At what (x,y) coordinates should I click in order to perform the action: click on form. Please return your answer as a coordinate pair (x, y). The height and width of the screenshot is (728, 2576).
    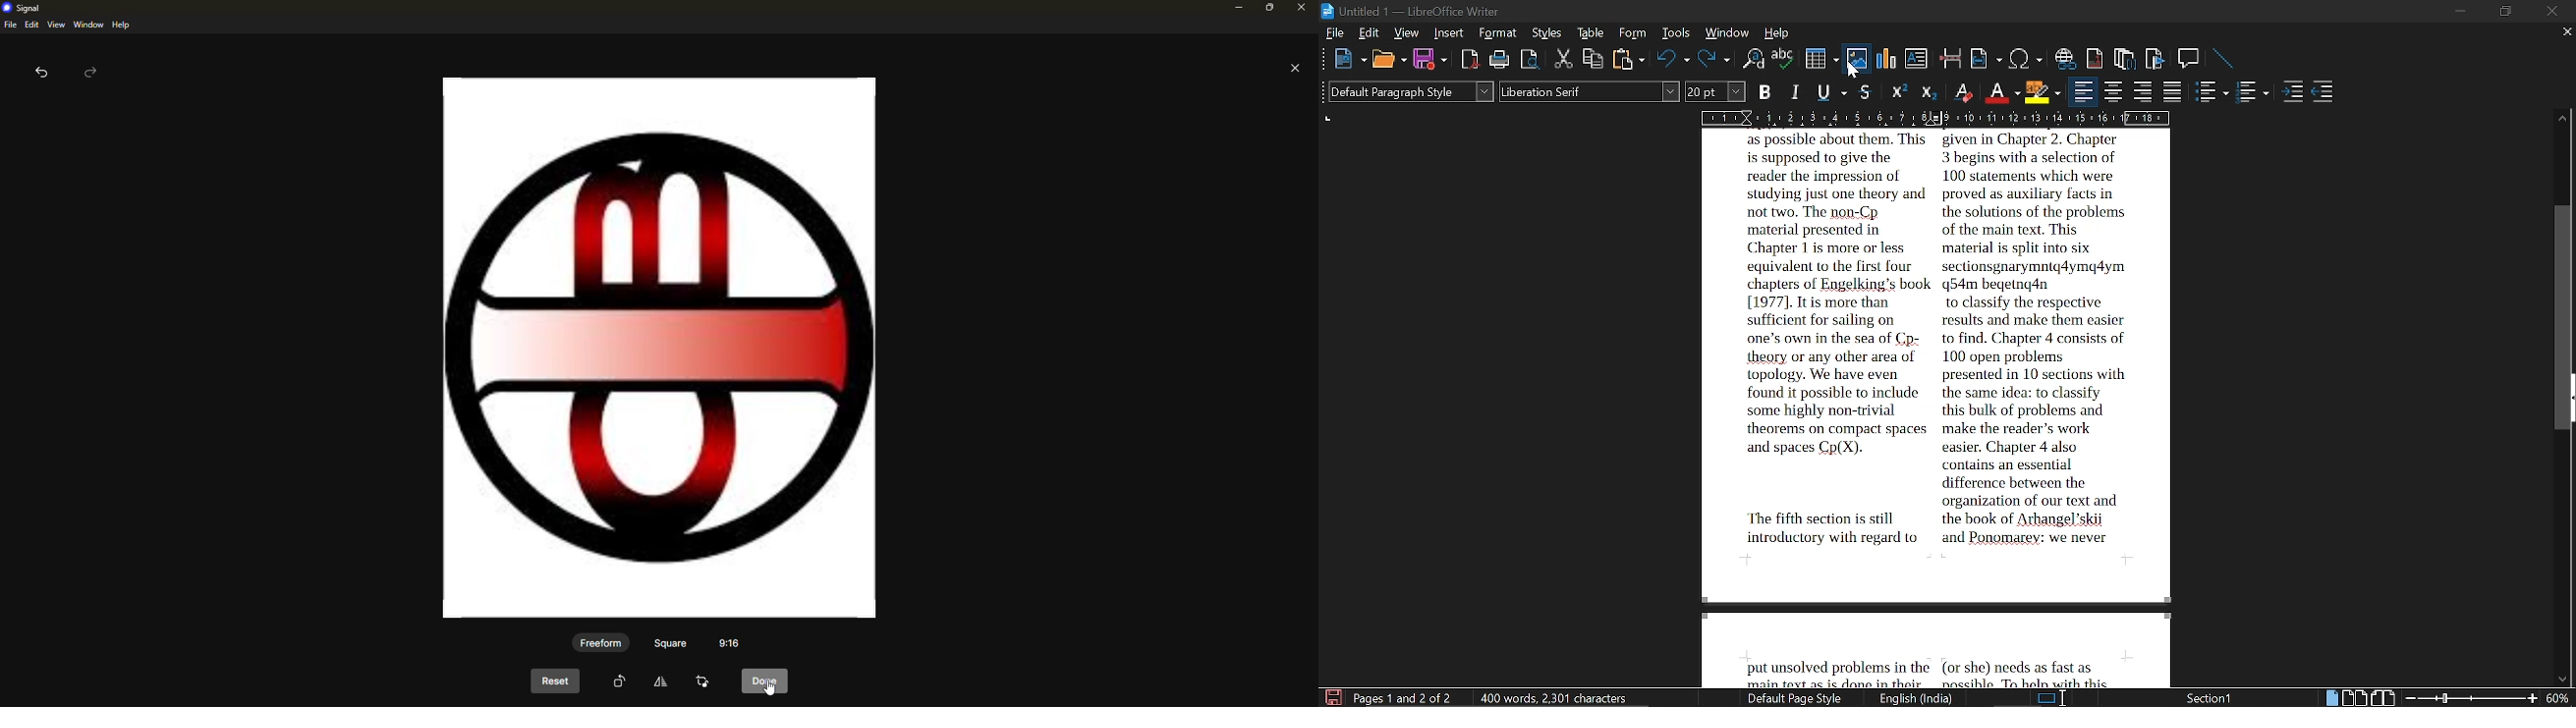
    Looking at the image, I should click on (1635, 33).